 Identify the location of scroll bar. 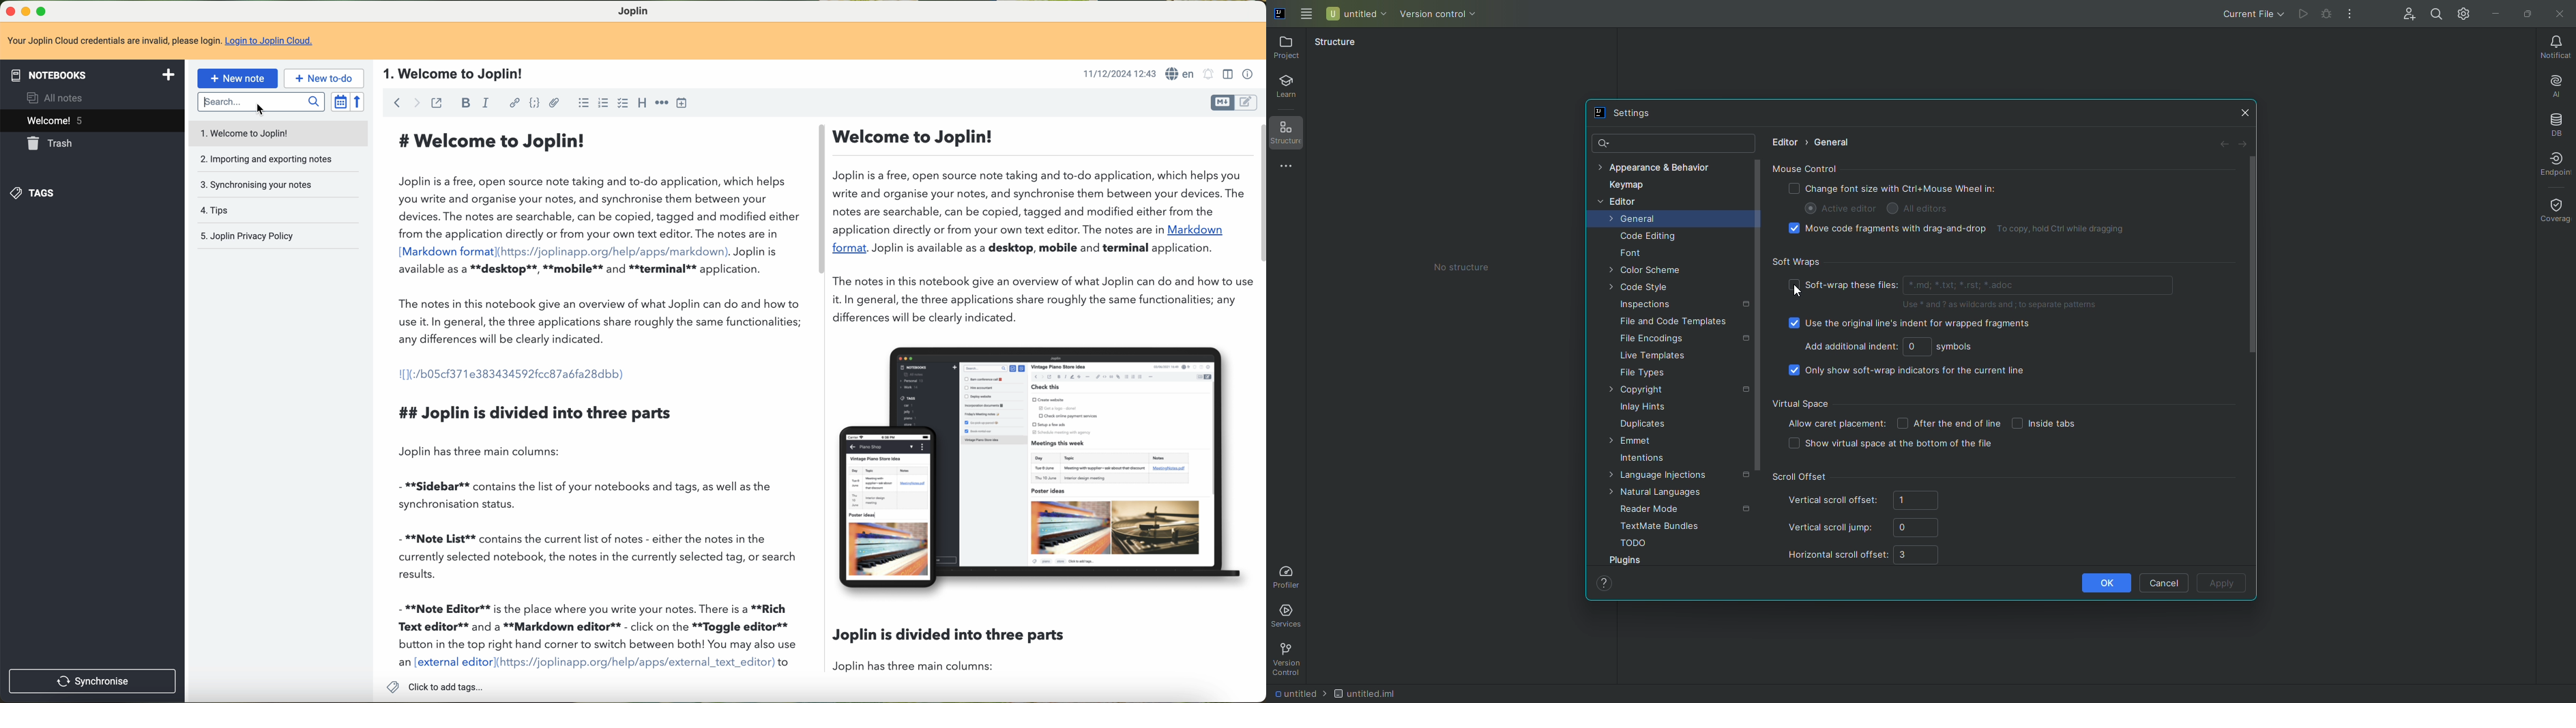
(821, 201).